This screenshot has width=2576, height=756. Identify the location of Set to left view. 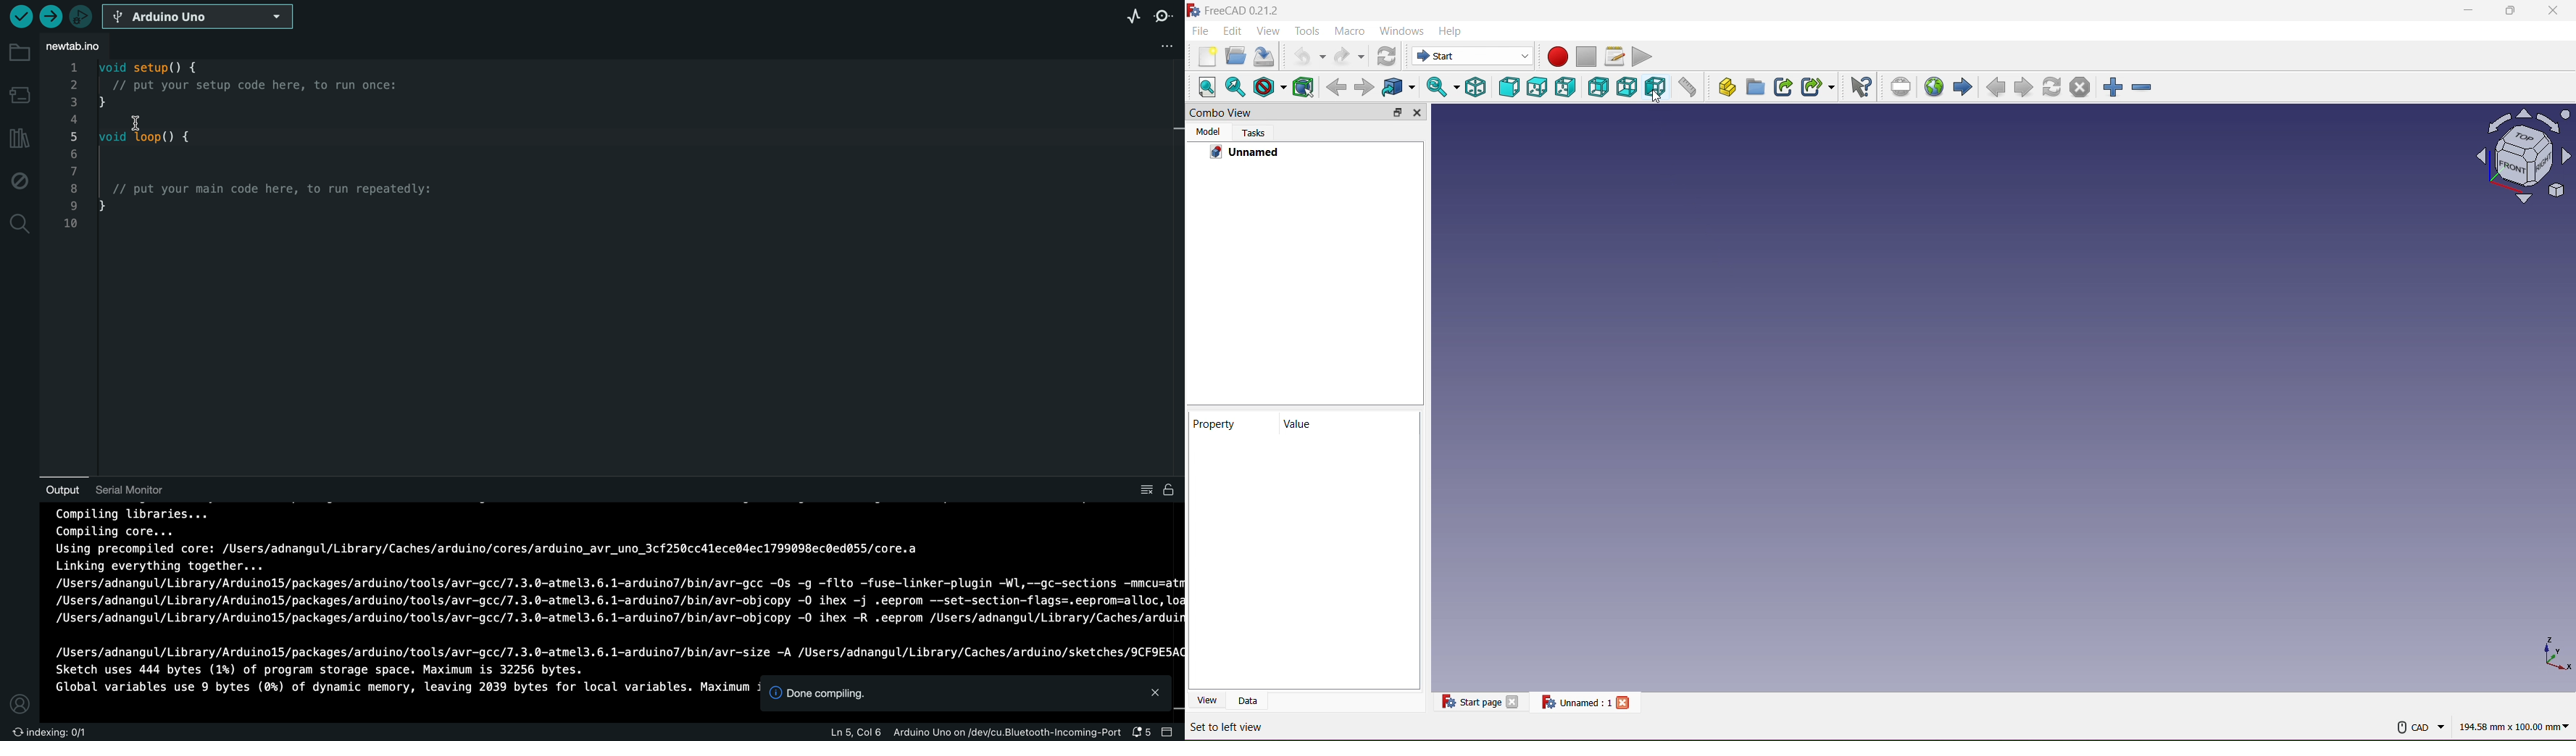
(1228, 727).